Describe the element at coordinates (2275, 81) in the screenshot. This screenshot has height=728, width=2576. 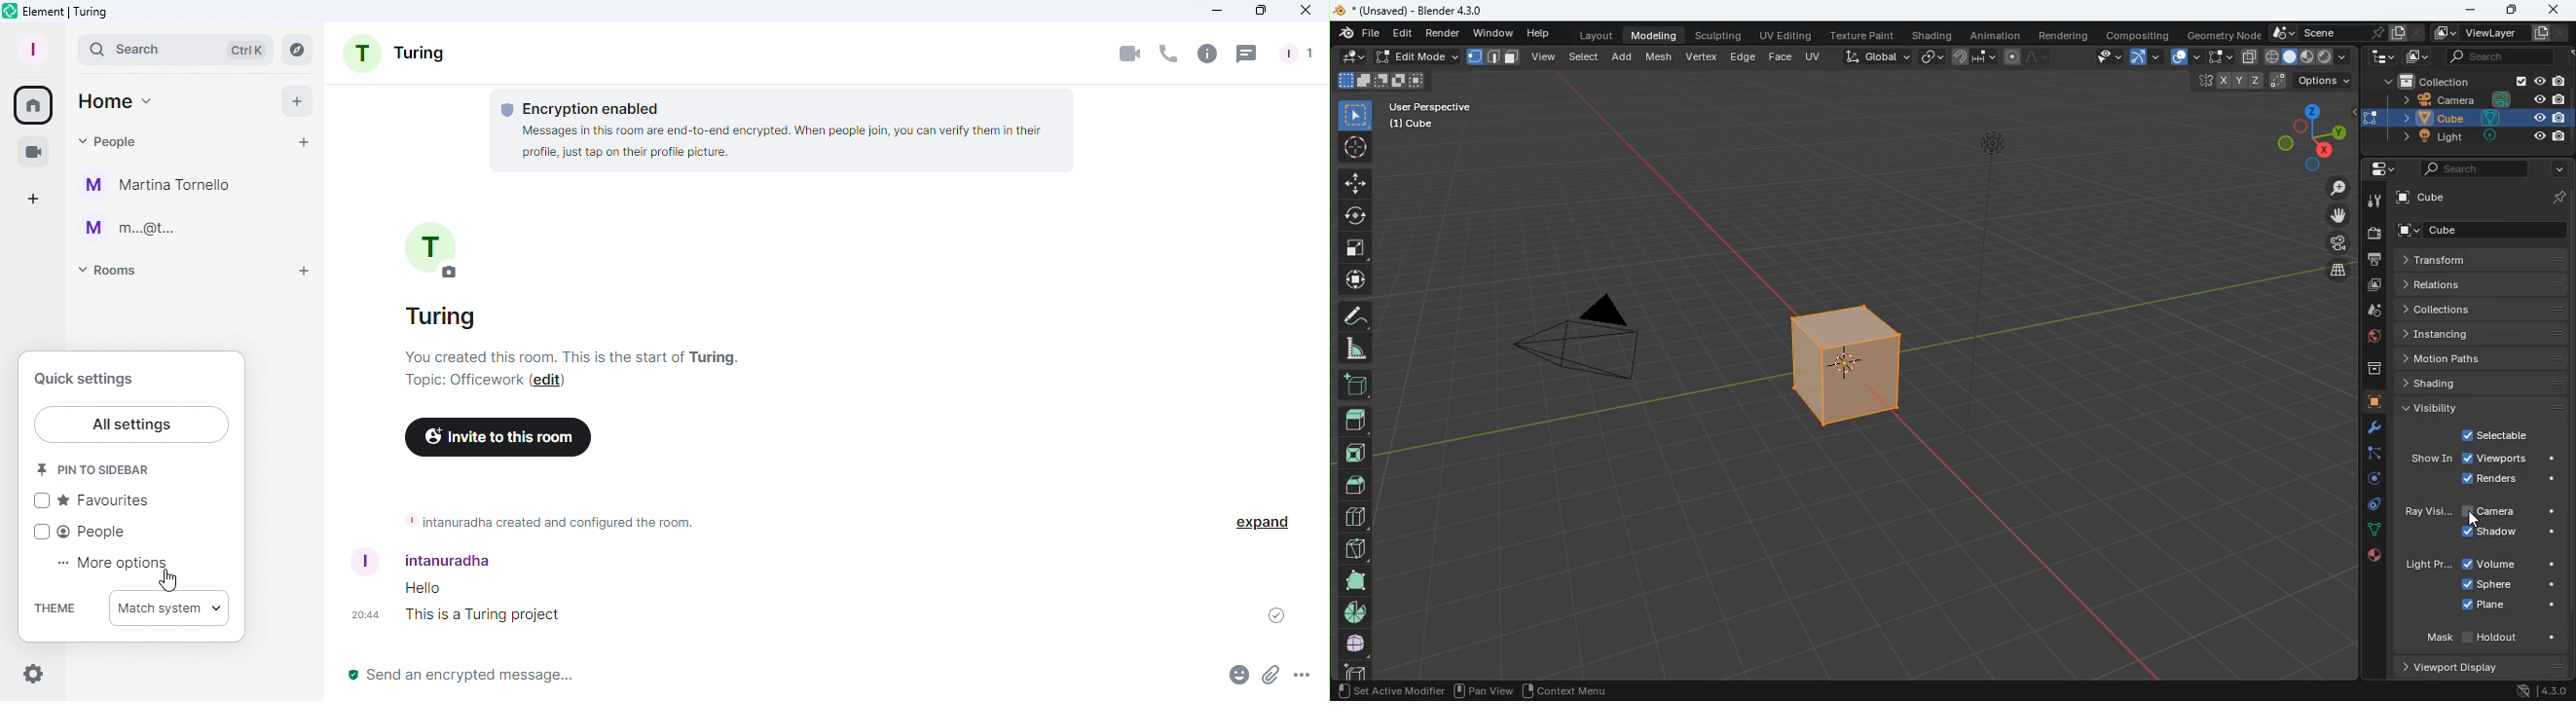
I see `postion` at that location.